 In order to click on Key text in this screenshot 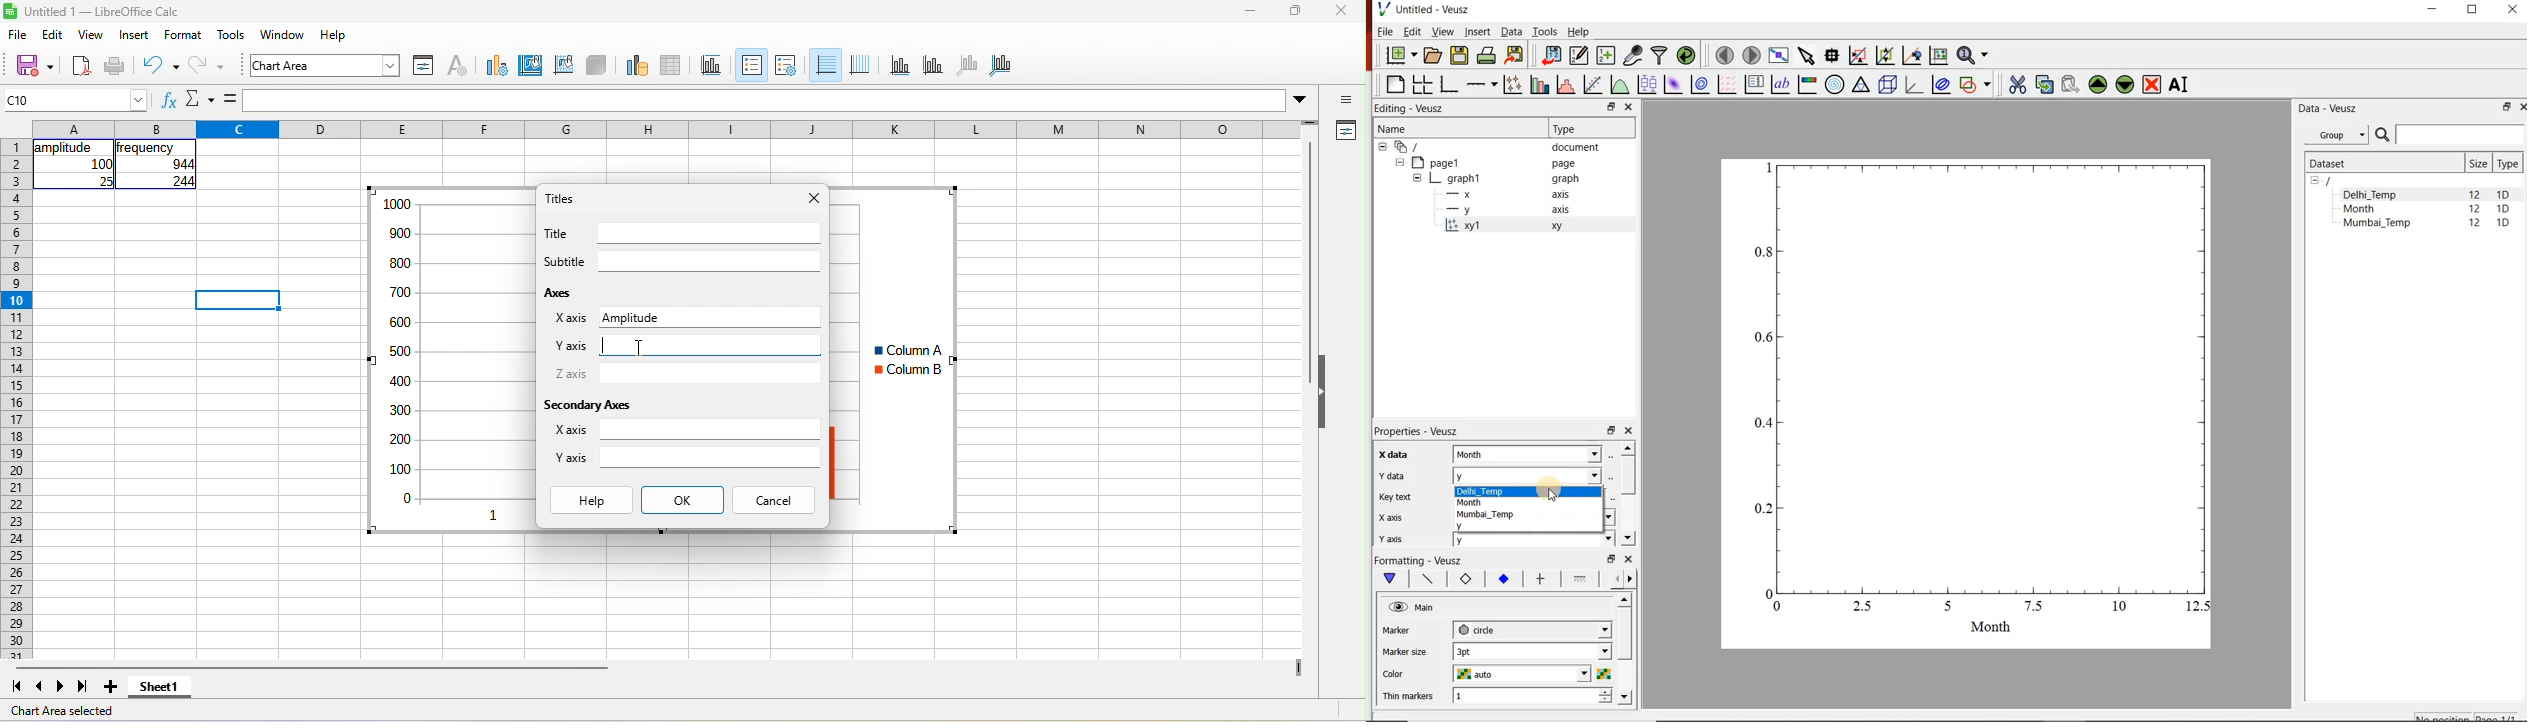, I will do `click(1394, 498)`.